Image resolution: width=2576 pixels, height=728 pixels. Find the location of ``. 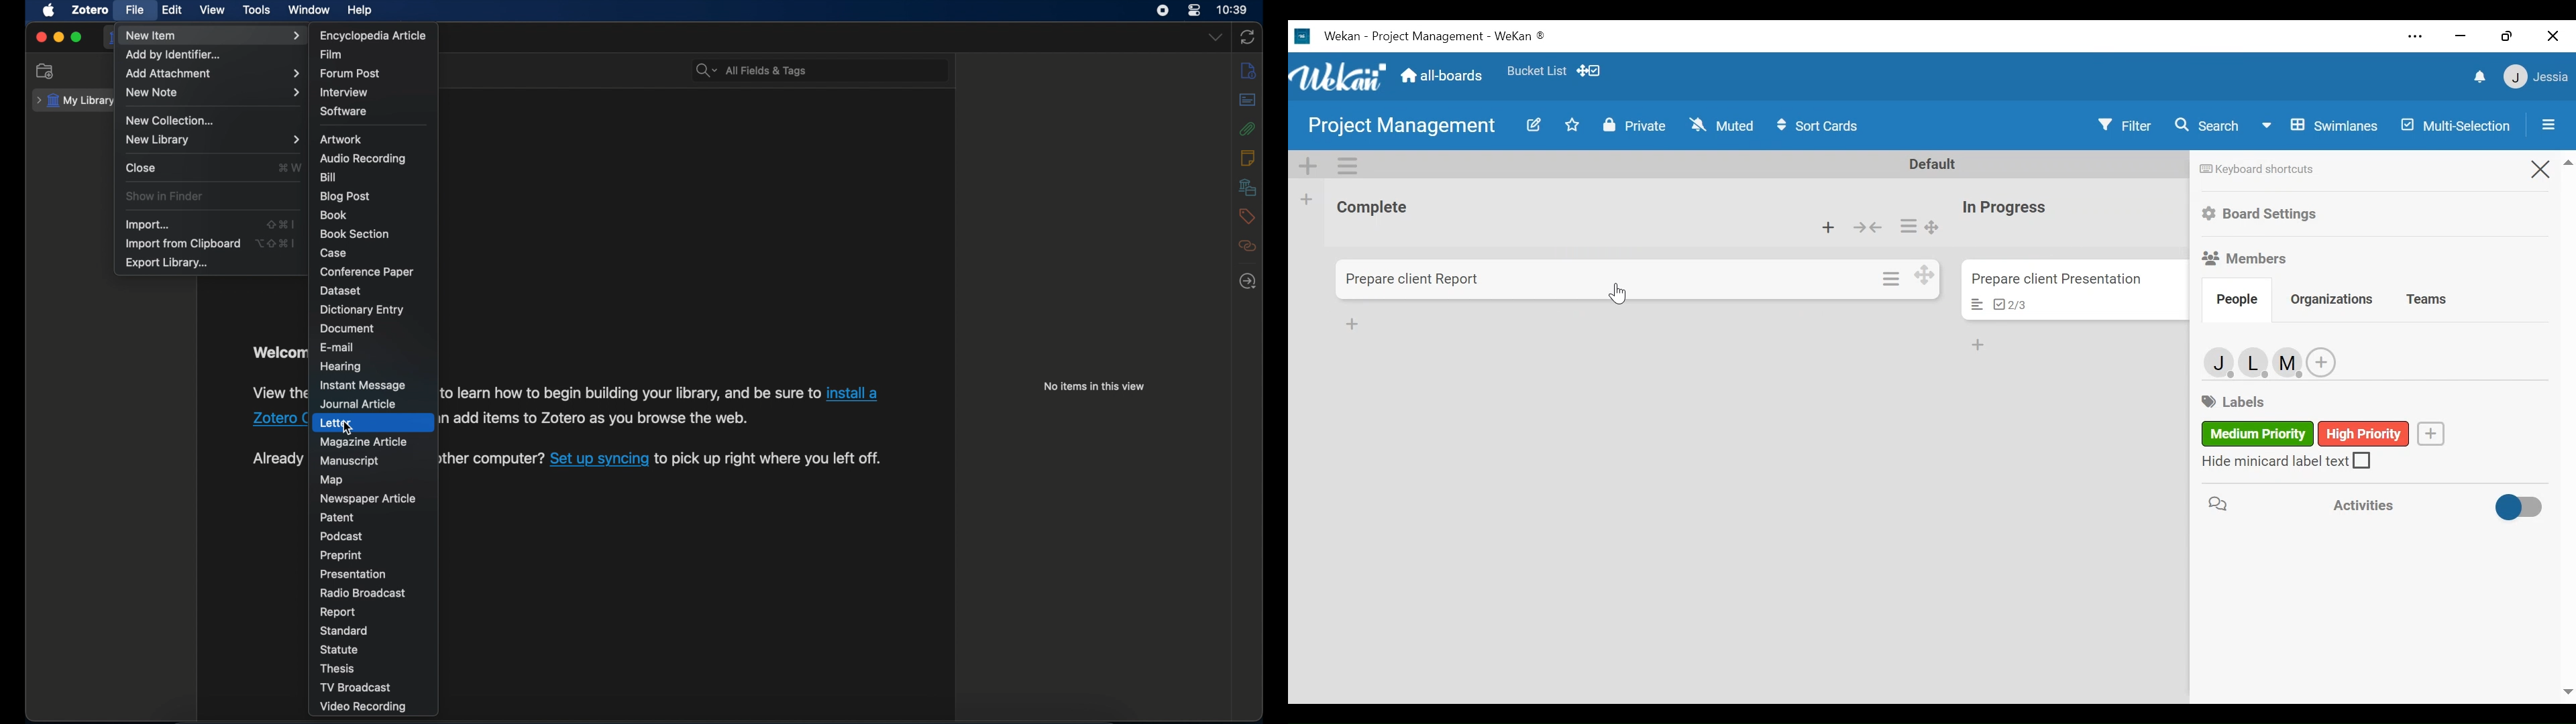

 is located at coordinates (1821, 125).